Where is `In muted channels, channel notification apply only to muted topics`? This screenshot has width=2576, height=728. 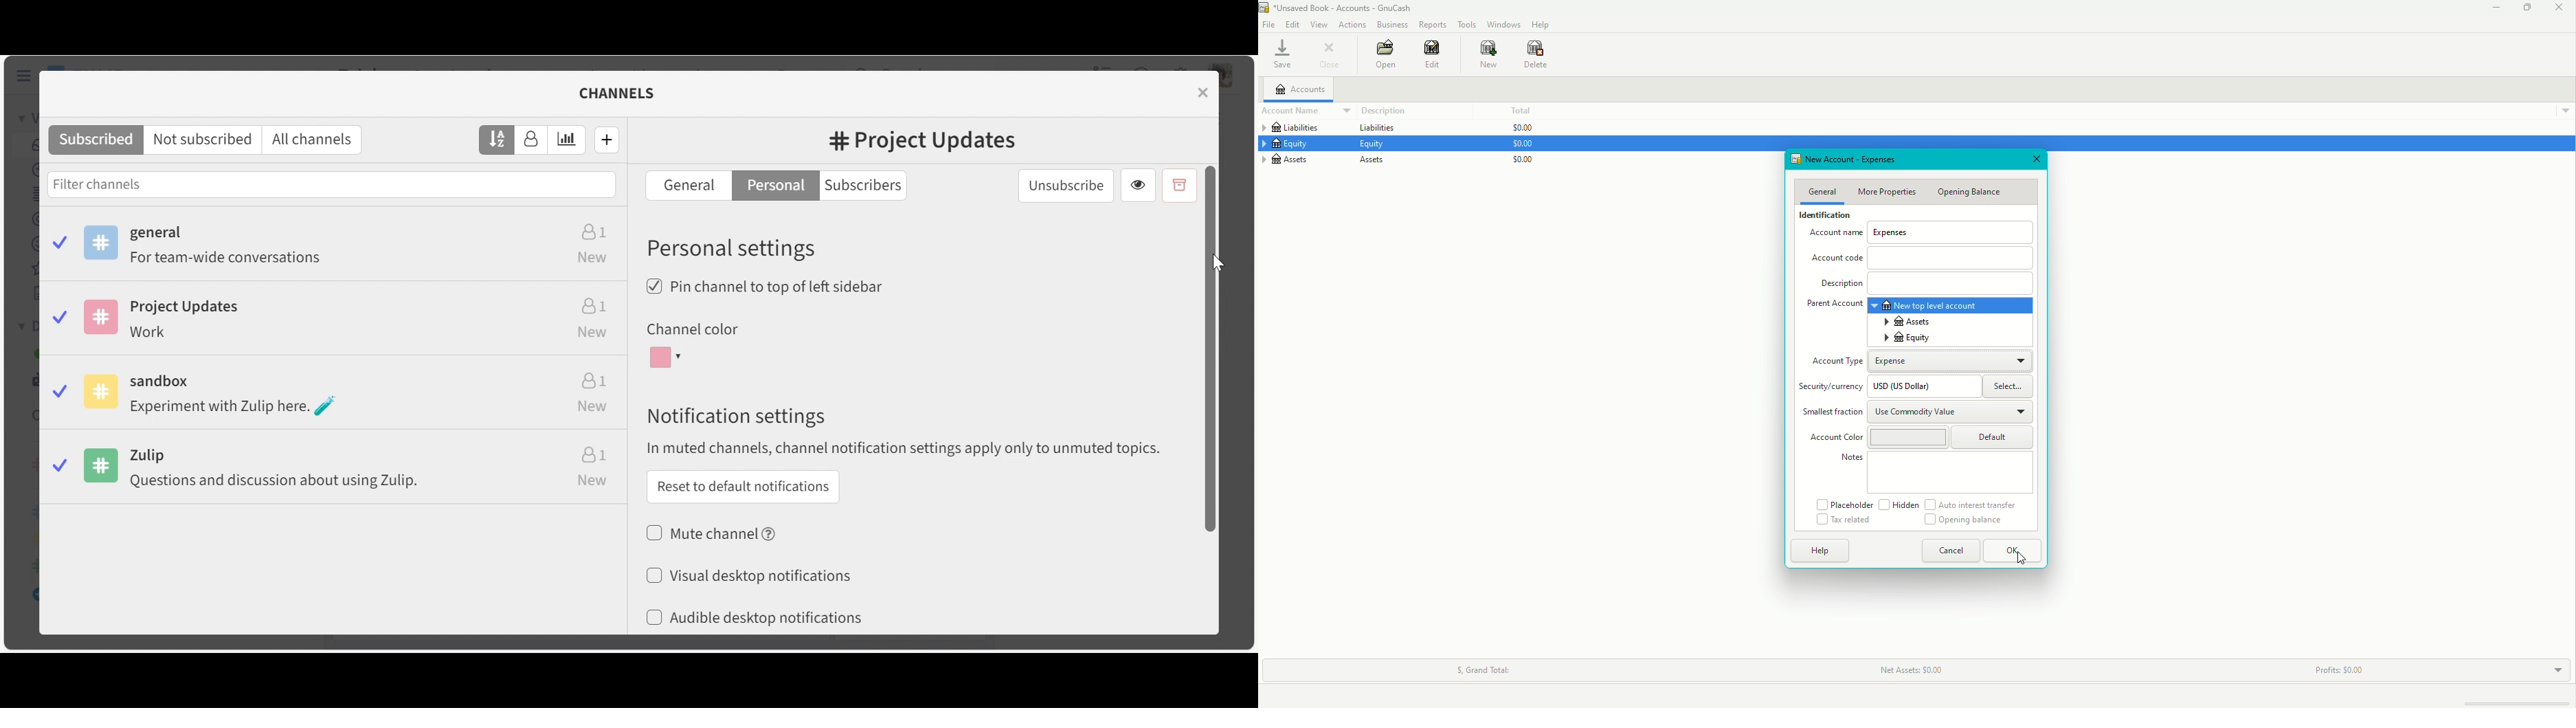 In muted channels, channel notification apply only to muted topics is located at coordinates (905, 448).